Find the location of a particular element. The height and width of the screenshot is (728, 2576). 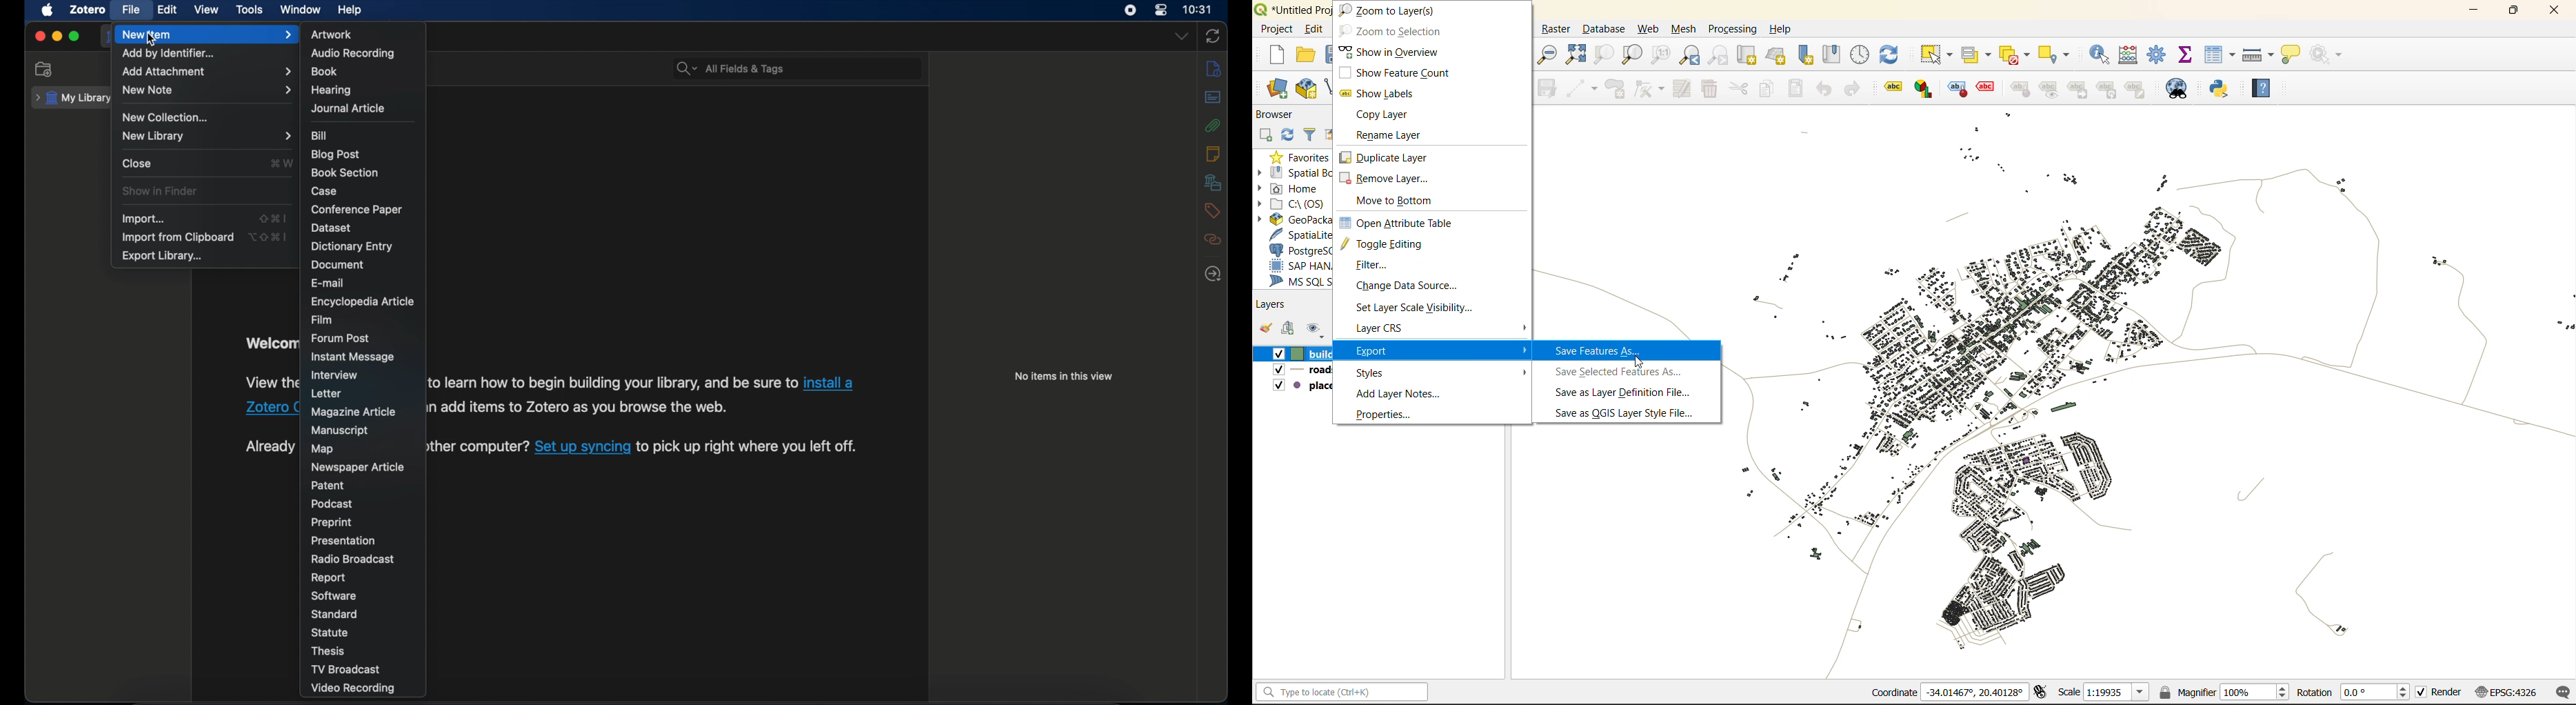

video recording is located at coordinates (356, 689).